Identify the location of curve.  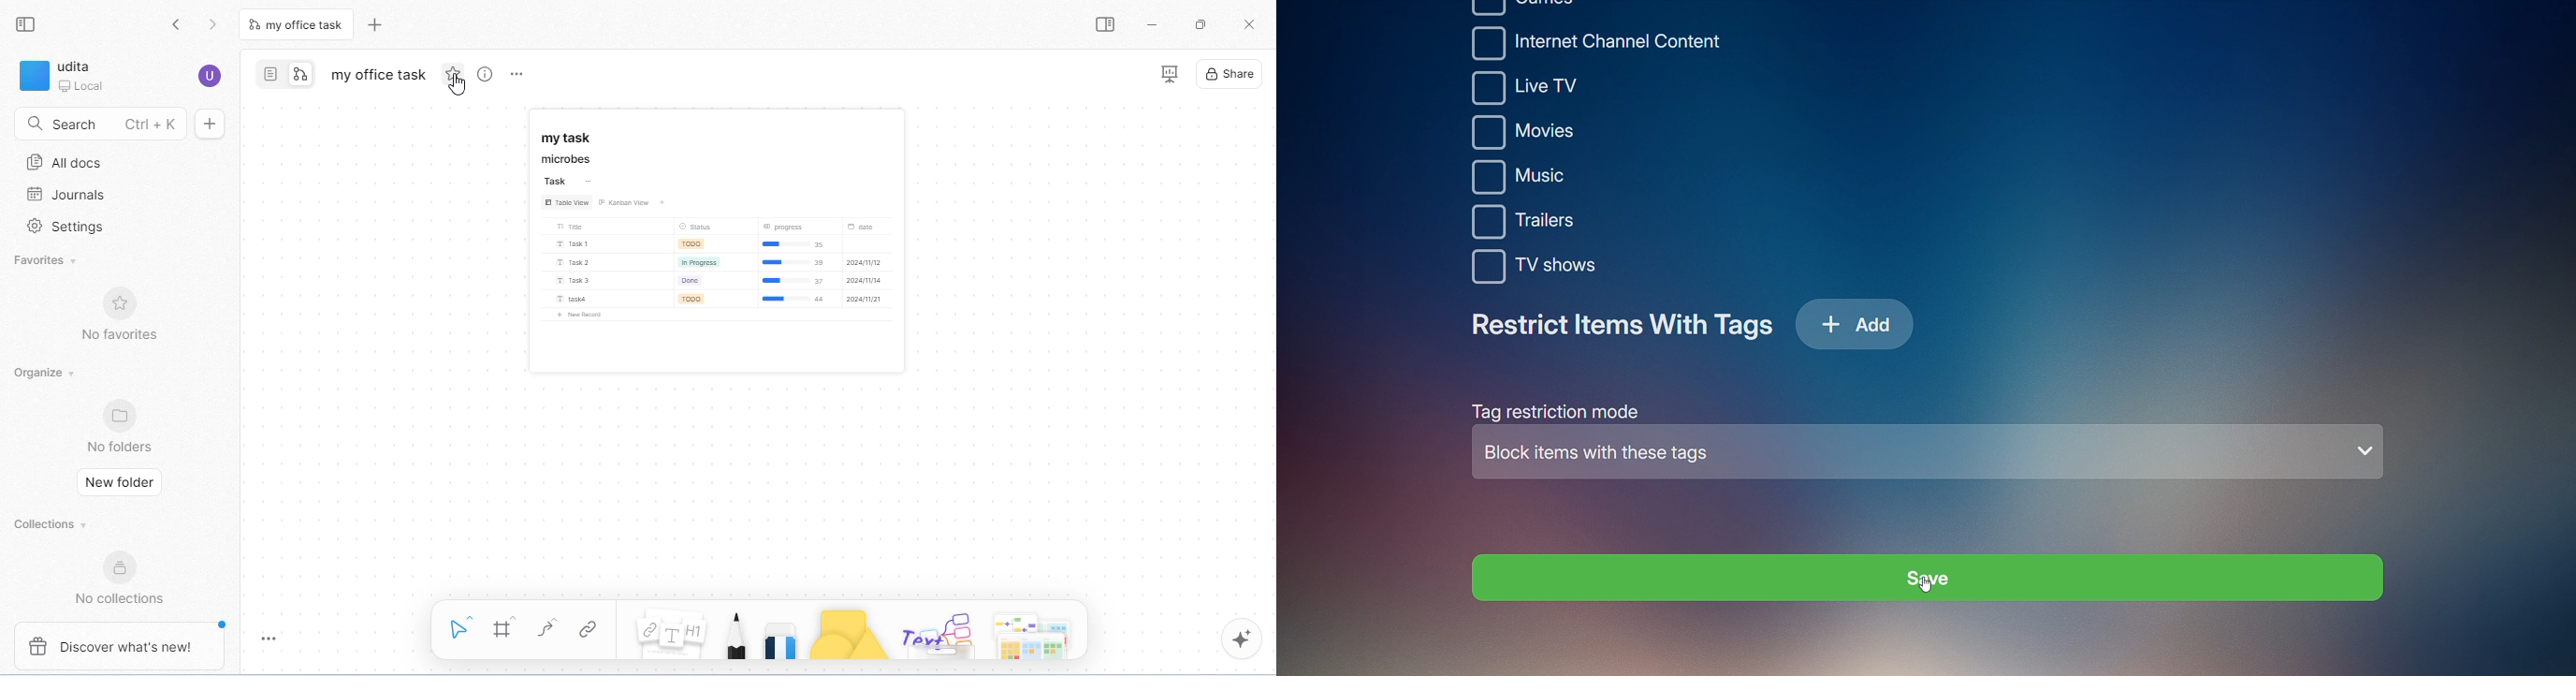
(548, 627).